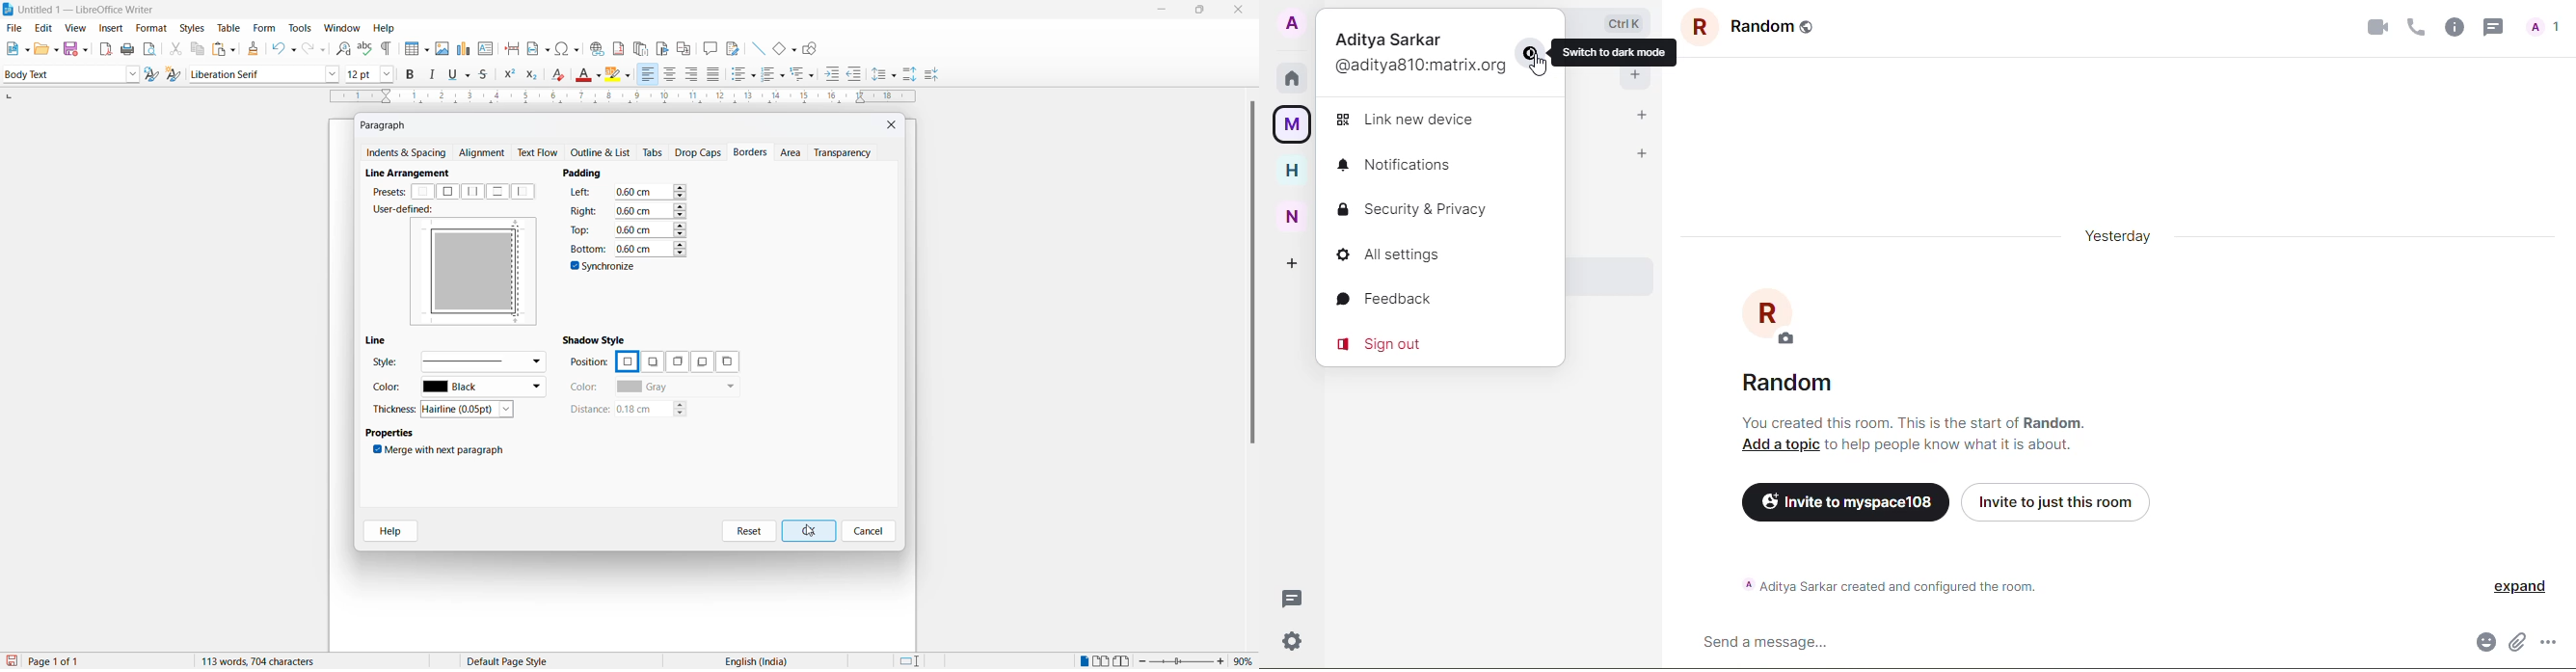  What do you see at coordinates (658, 411) in the screenshot?
I see `distance options` at bounding box center [658, 411].